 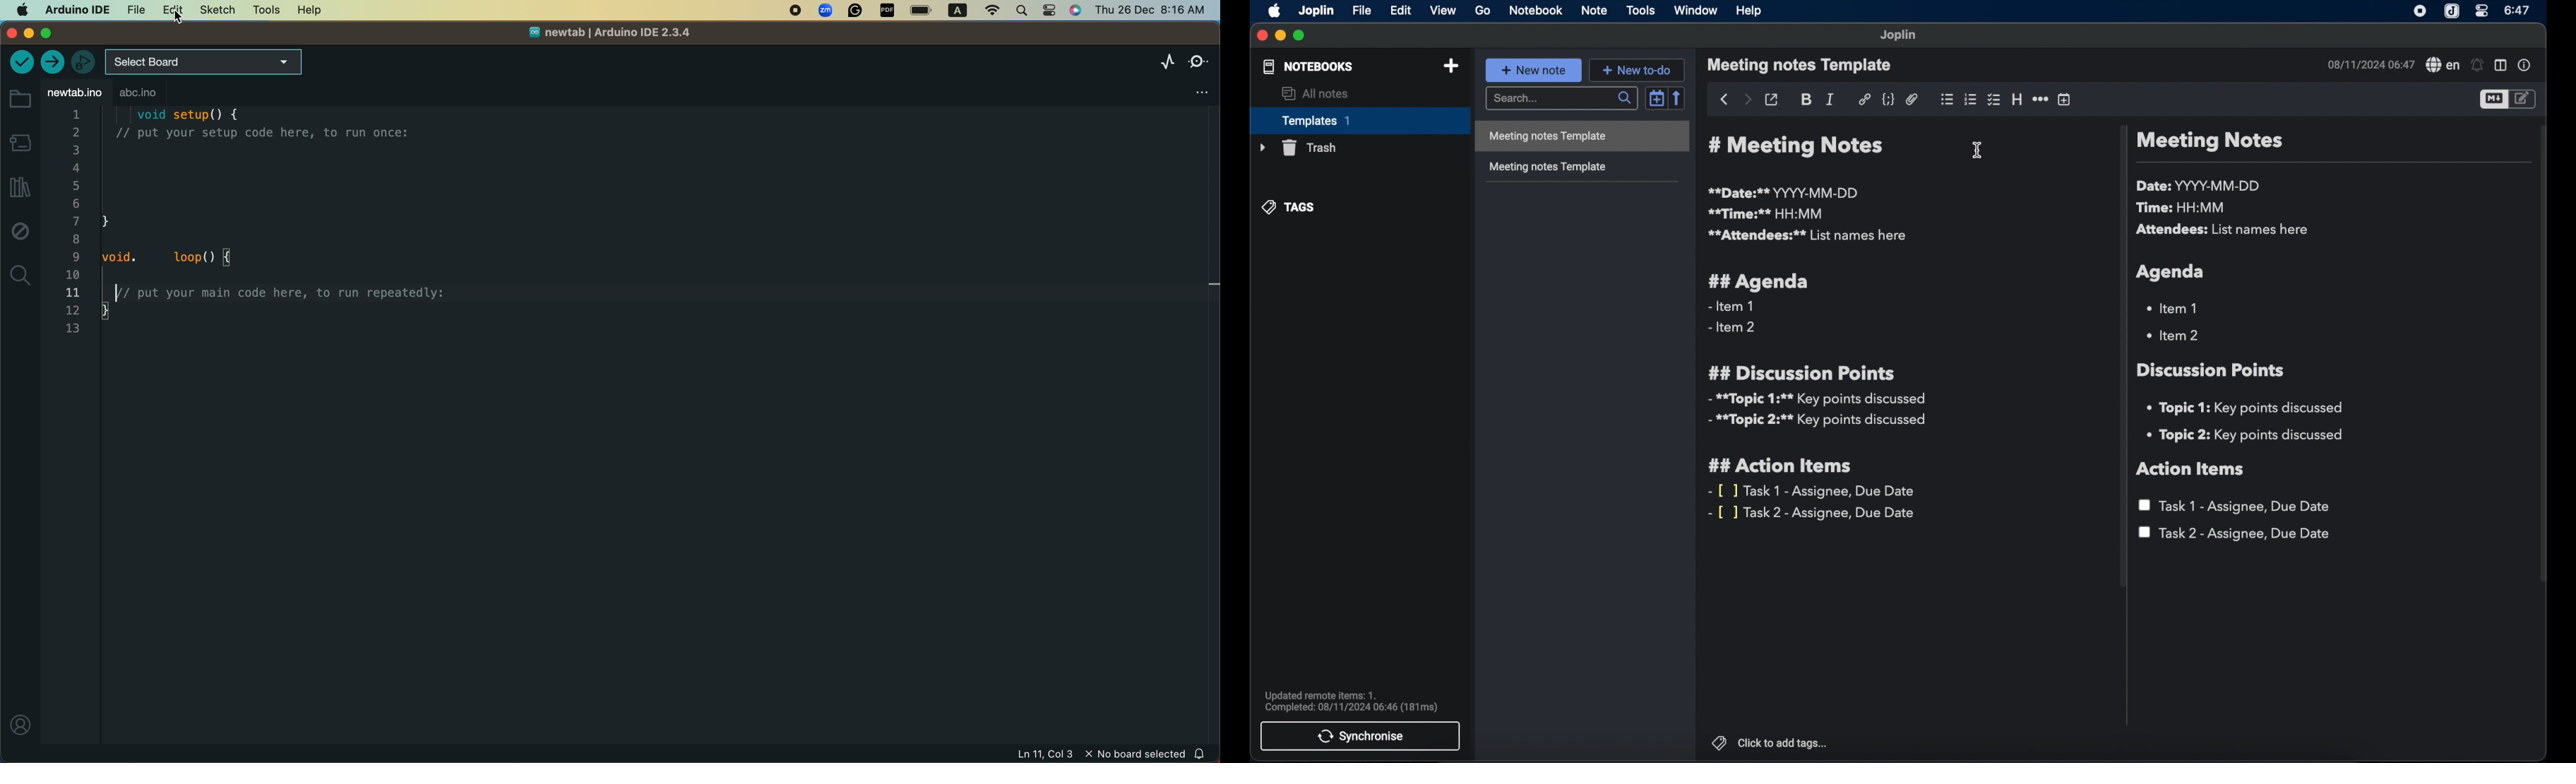 I want to click on minimize, so click(x=1280, y=35).